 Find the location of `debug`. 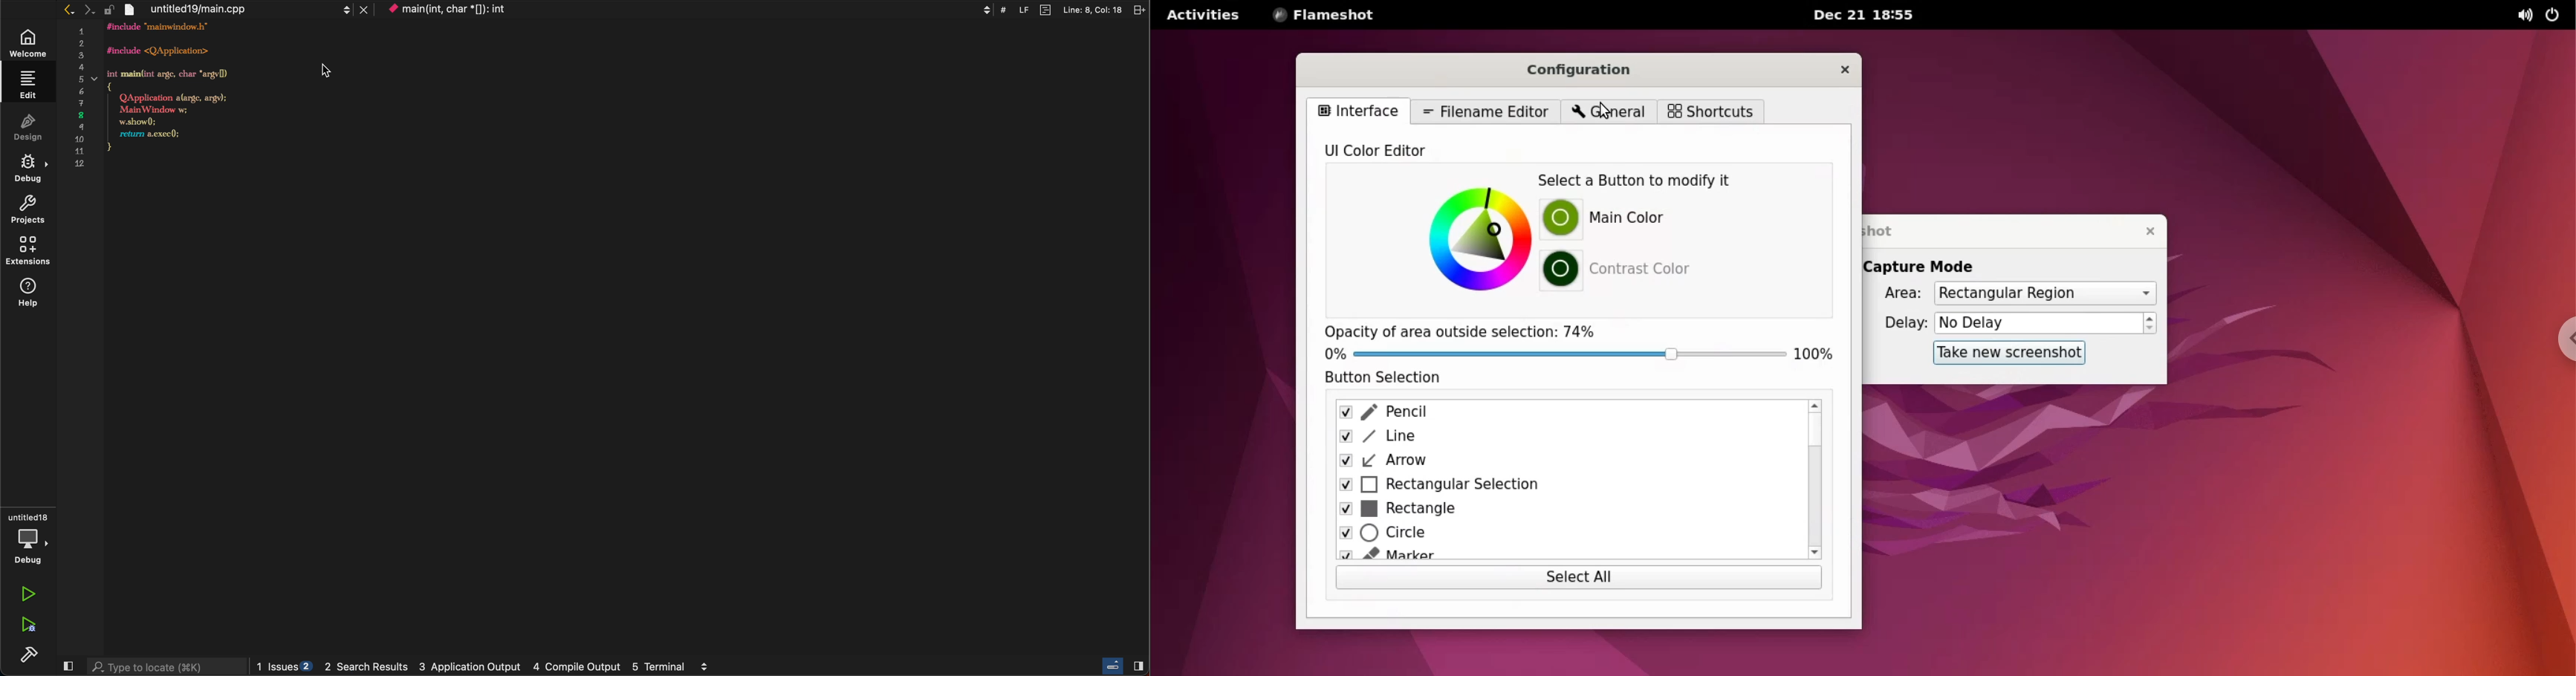

debug is located at coordinates (28, 170).